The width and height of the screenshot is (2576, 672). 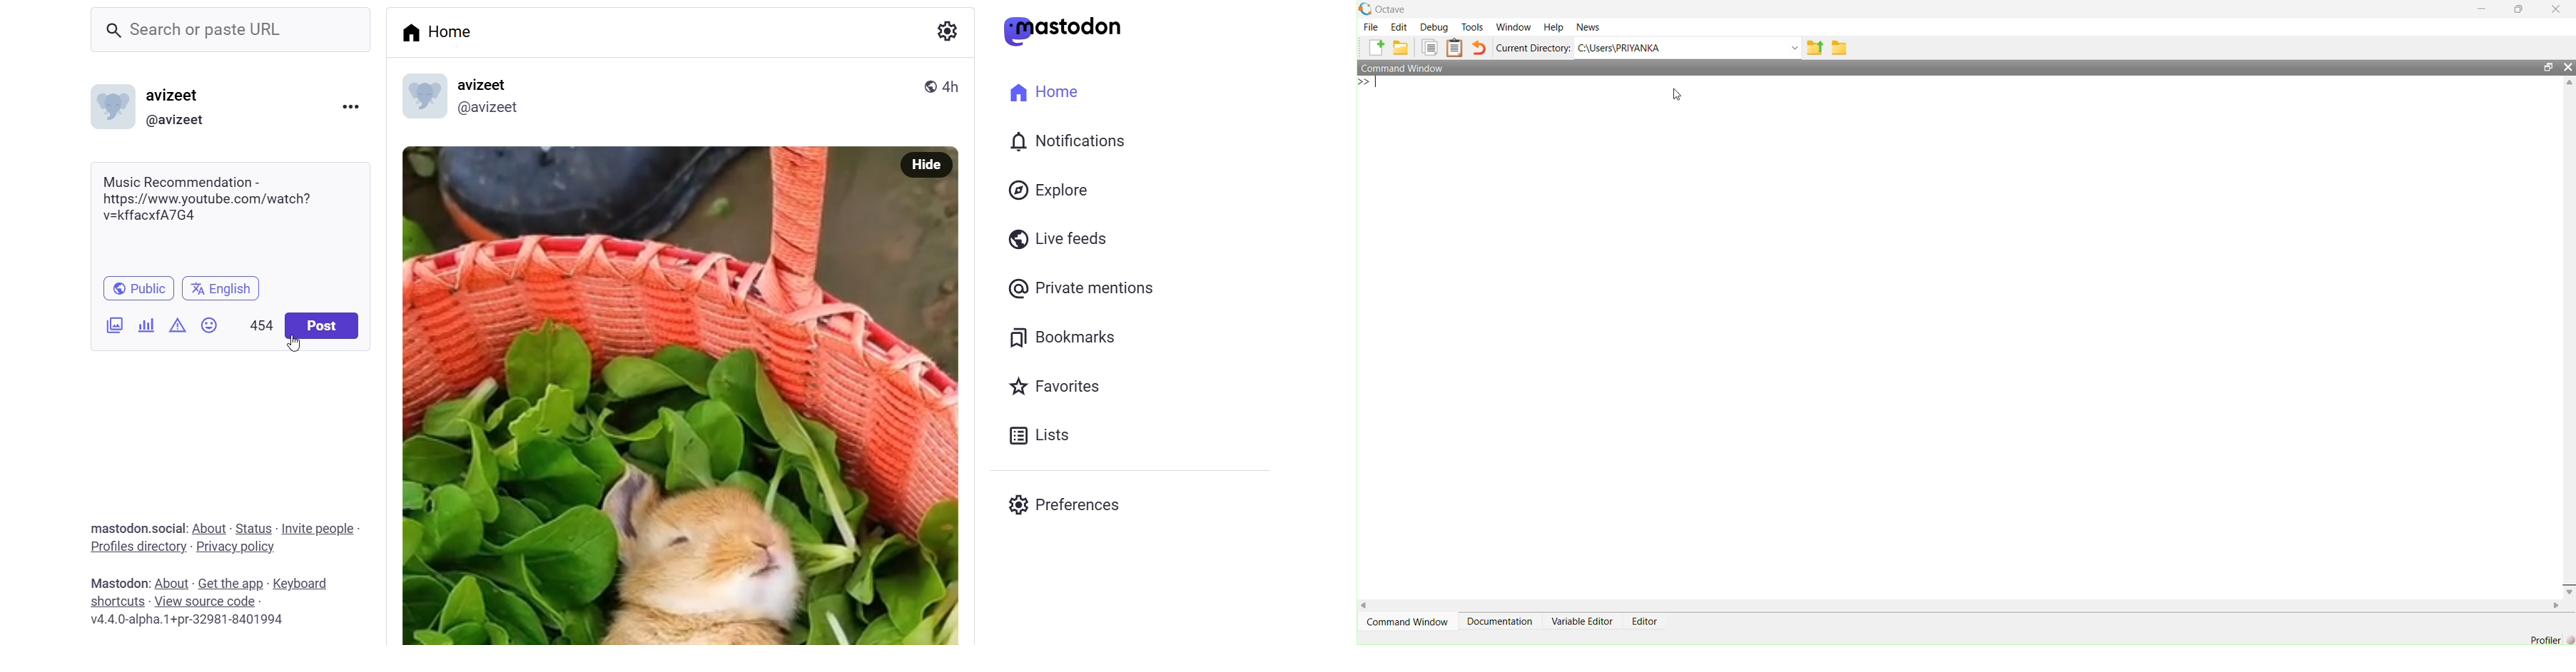 I want to click on keyboard, so click(x=304, y=581).